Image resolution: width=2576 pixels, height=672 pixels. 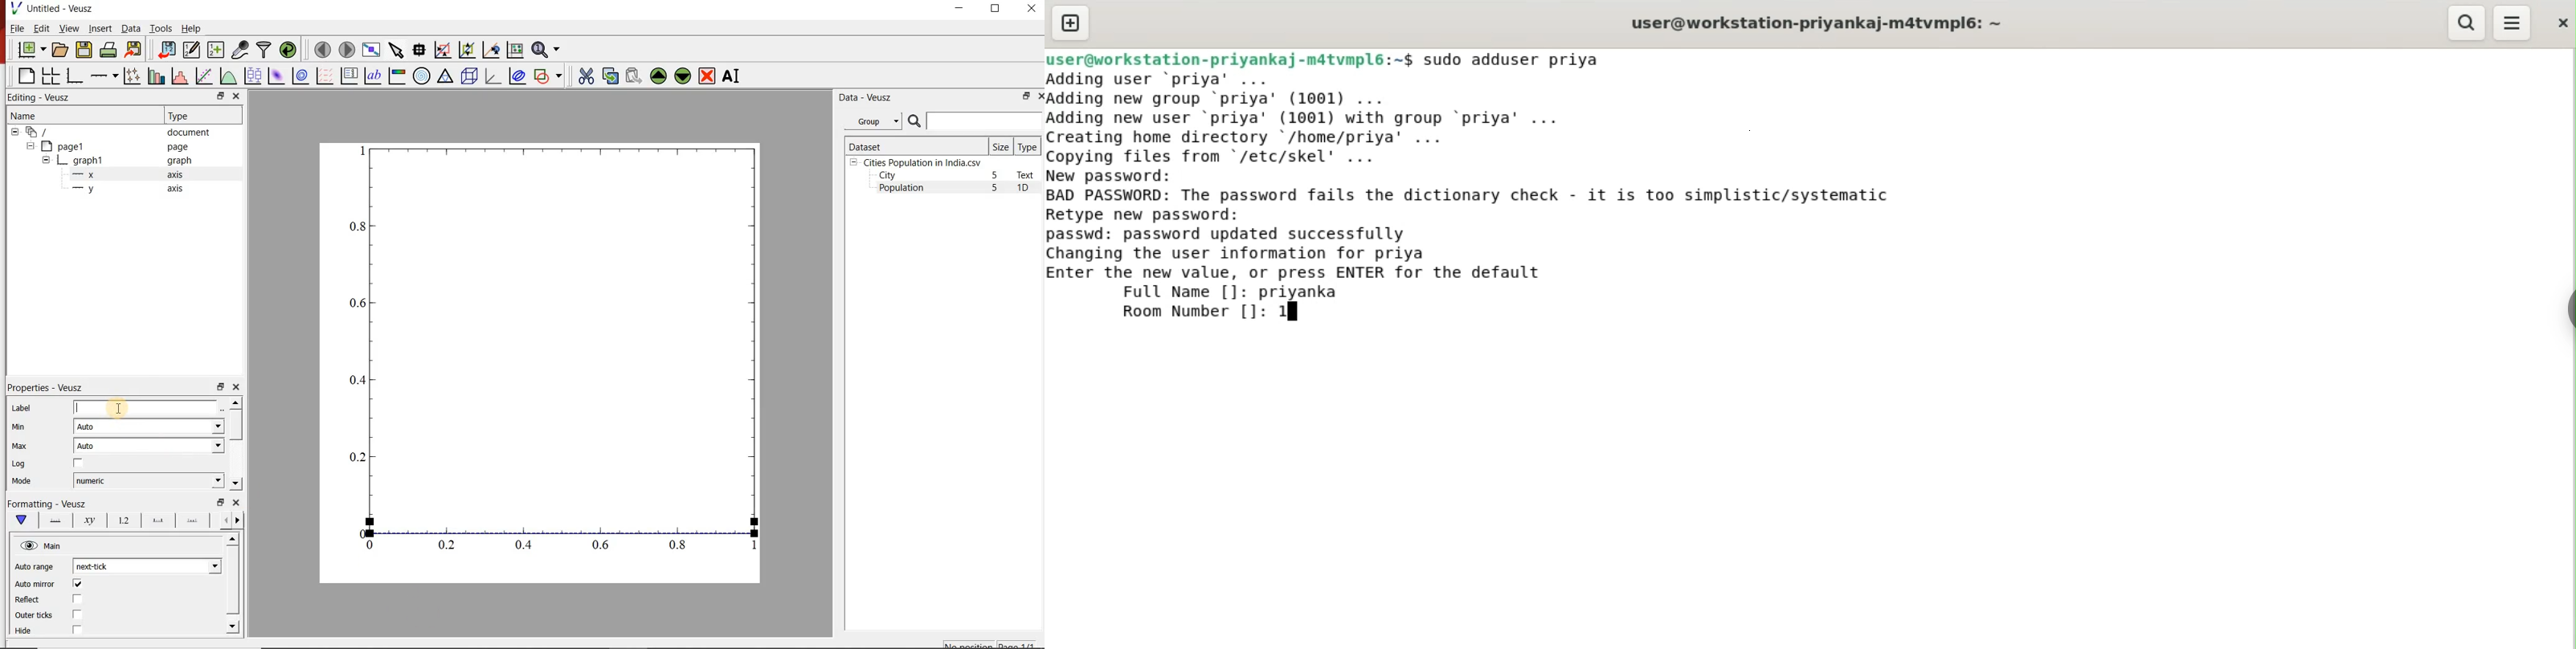 I want to click on cursor, so click(x=118, y=405).